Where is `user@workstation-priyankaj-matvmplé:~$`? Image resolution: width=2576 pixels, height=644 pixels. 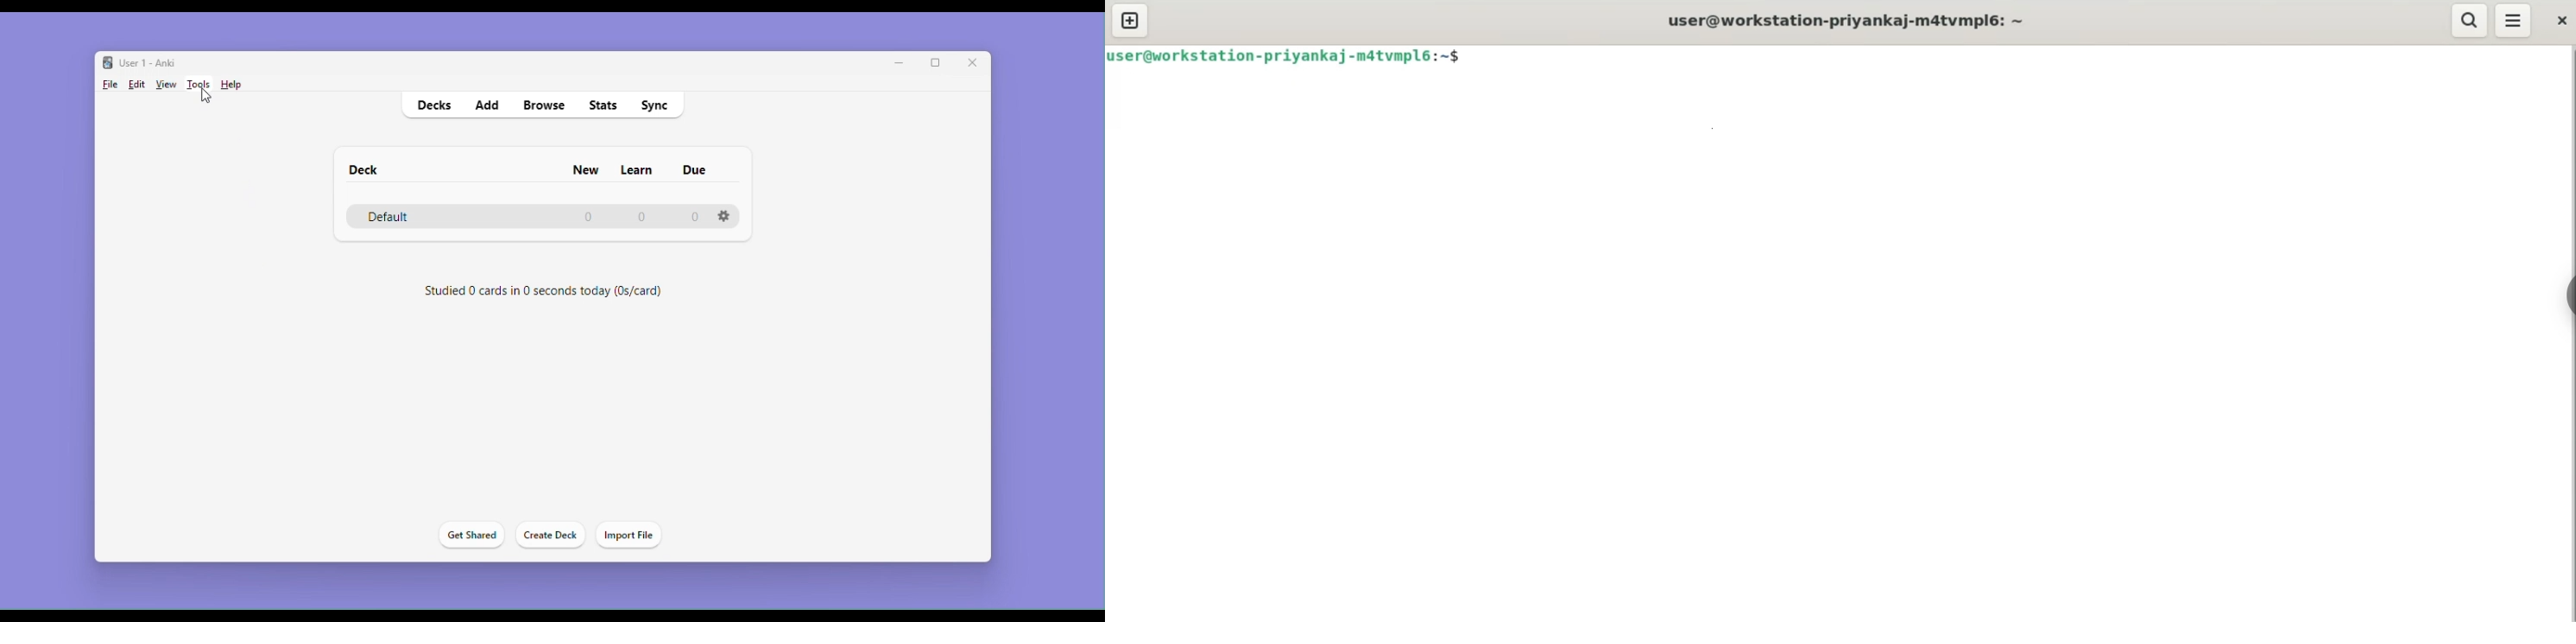 user@workstation-priyankaj-matvmplé:~$ is located at coordinates (1287, 57).